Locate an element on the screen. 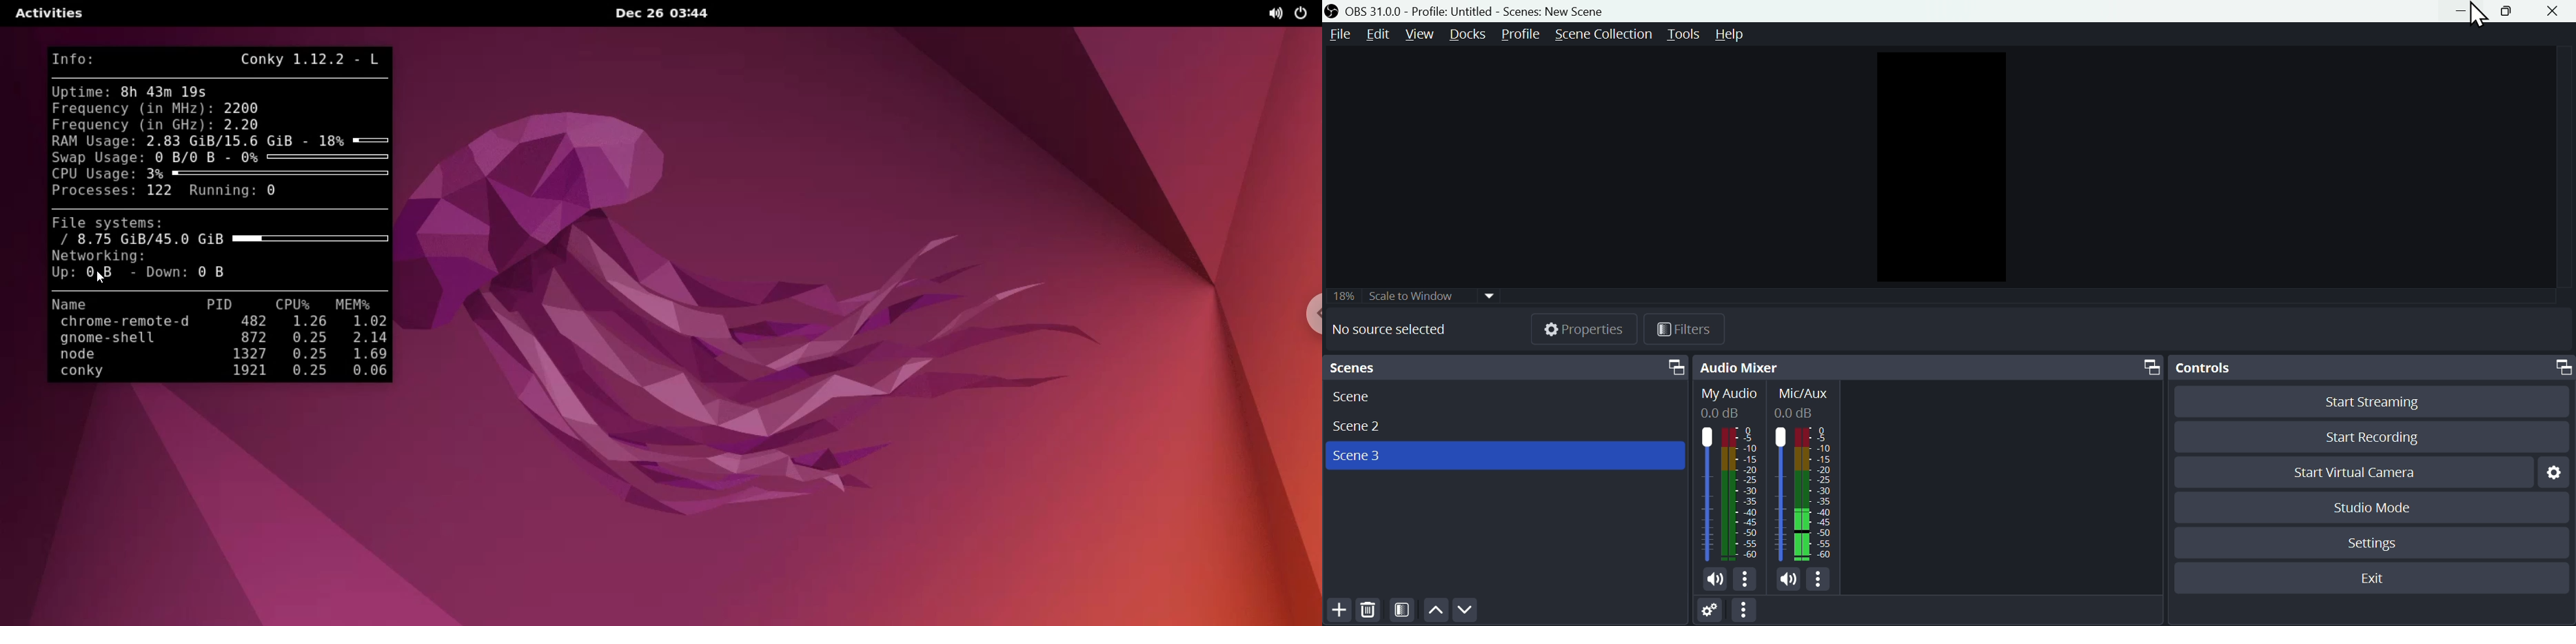 This screenshot has height=644, width=2576. OBS Desktop icon is located at coordinates (1333, 10).